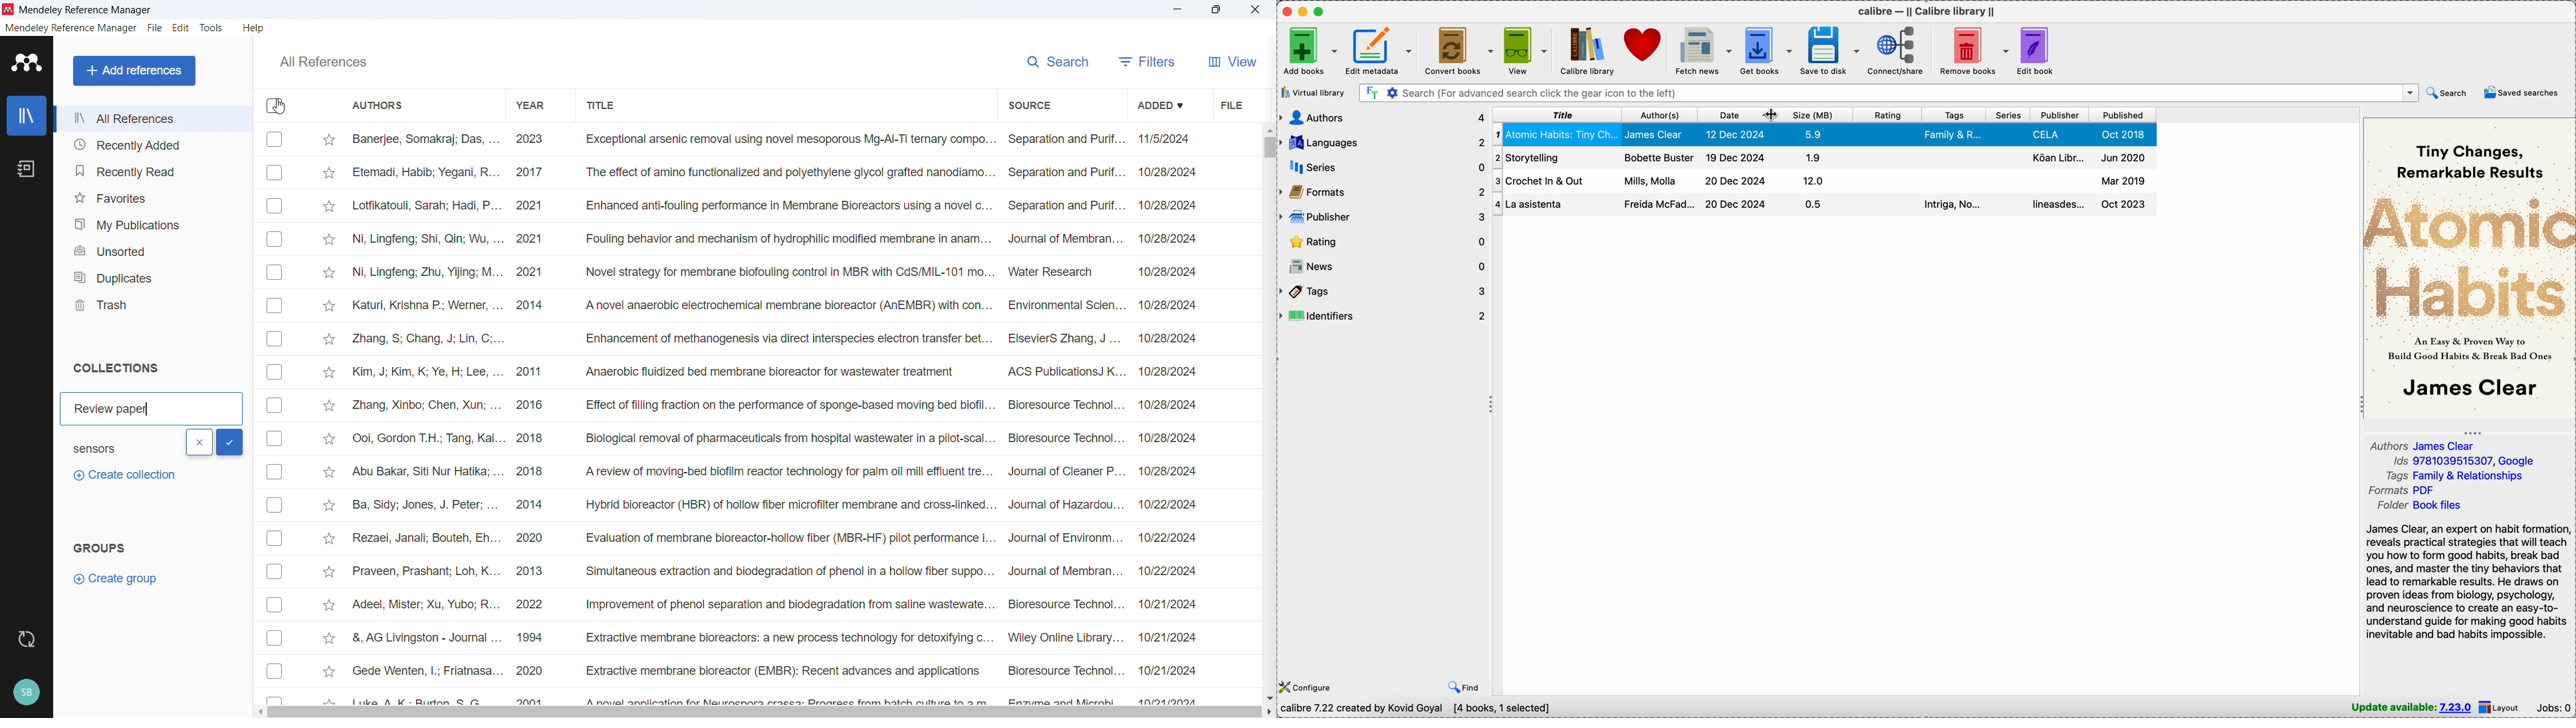 This screenshot has height=728, width=2576. I want to click on close Calibre, so click(1286, 11).